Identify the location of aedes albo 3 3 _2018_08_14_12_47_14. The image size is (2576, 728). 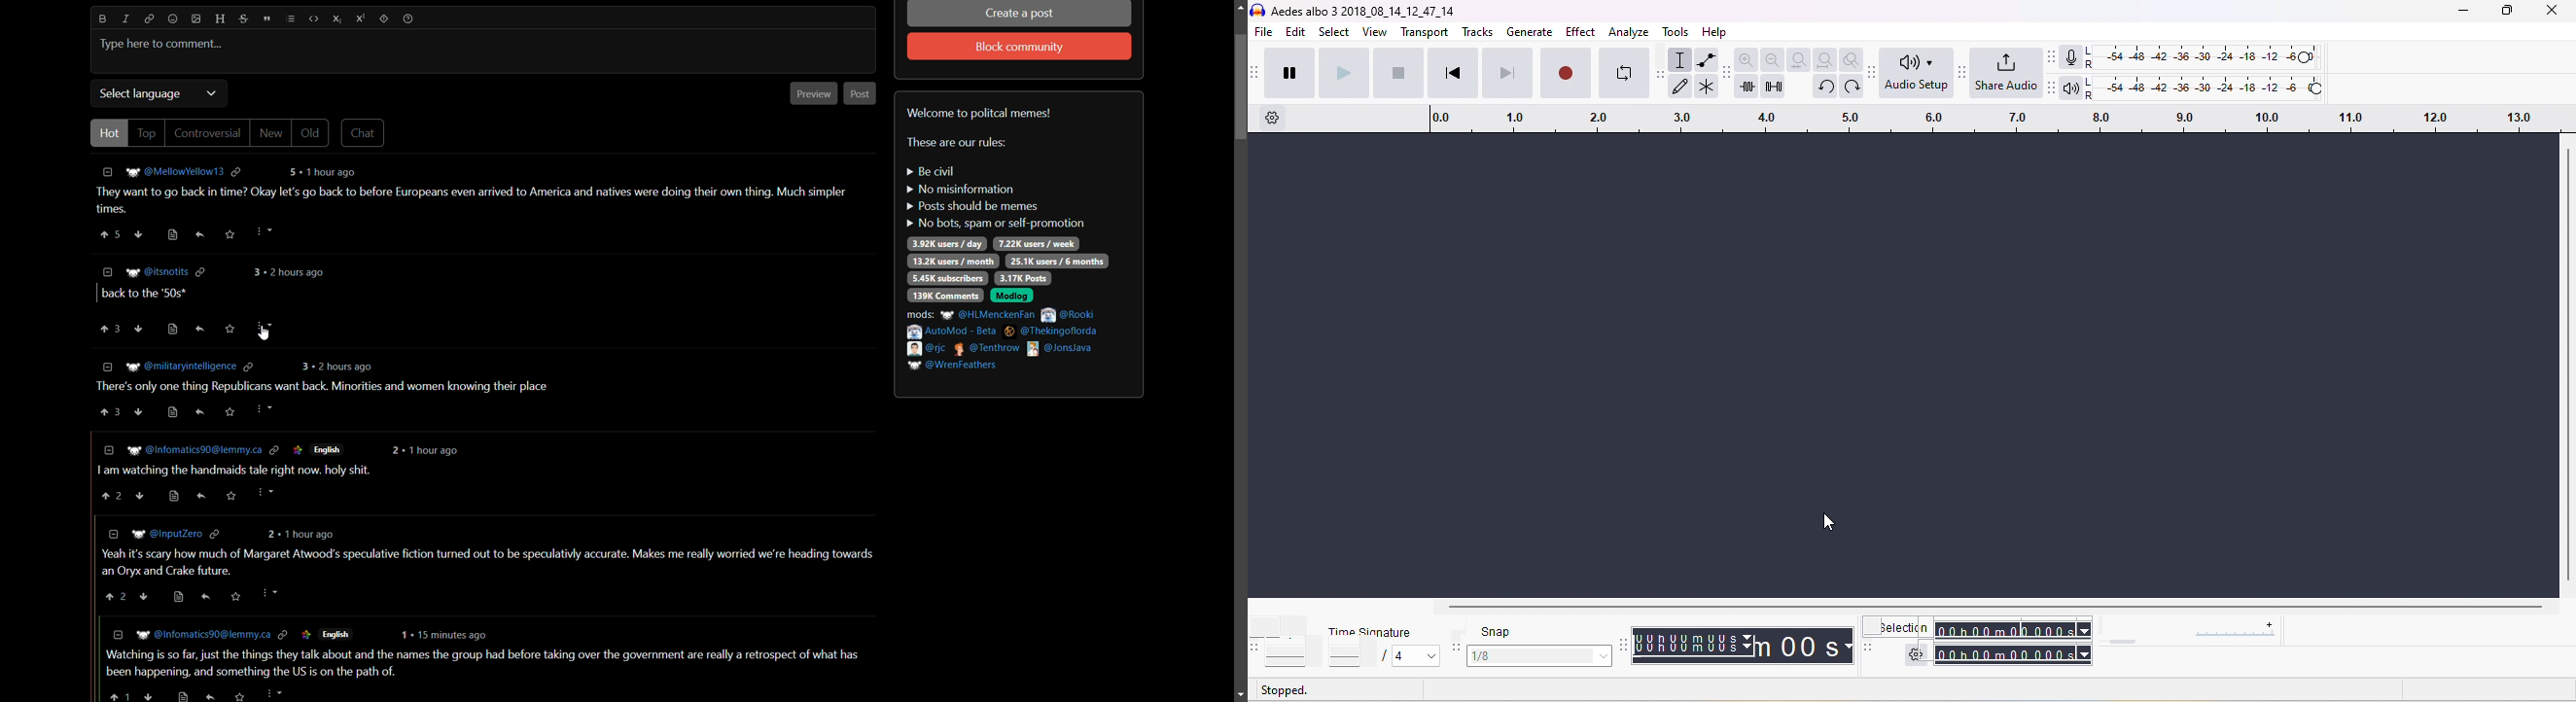
(1354, 11).